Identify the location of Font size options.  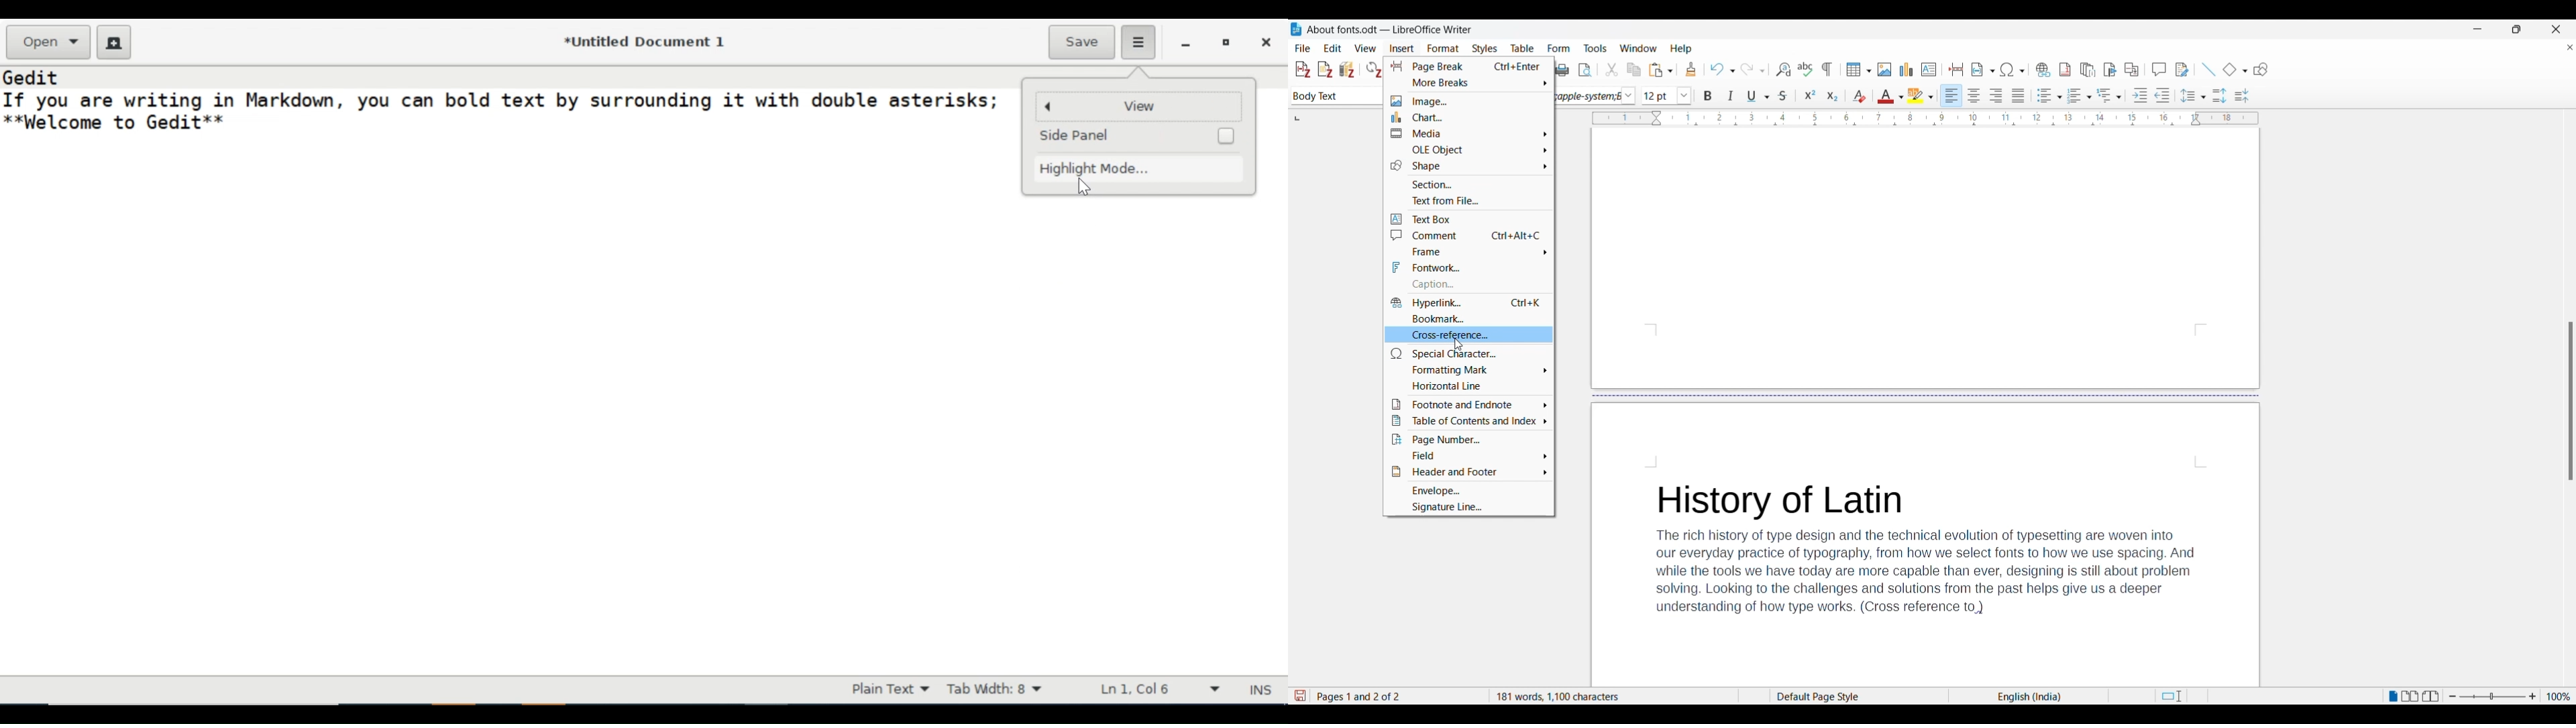
(1684, 95).